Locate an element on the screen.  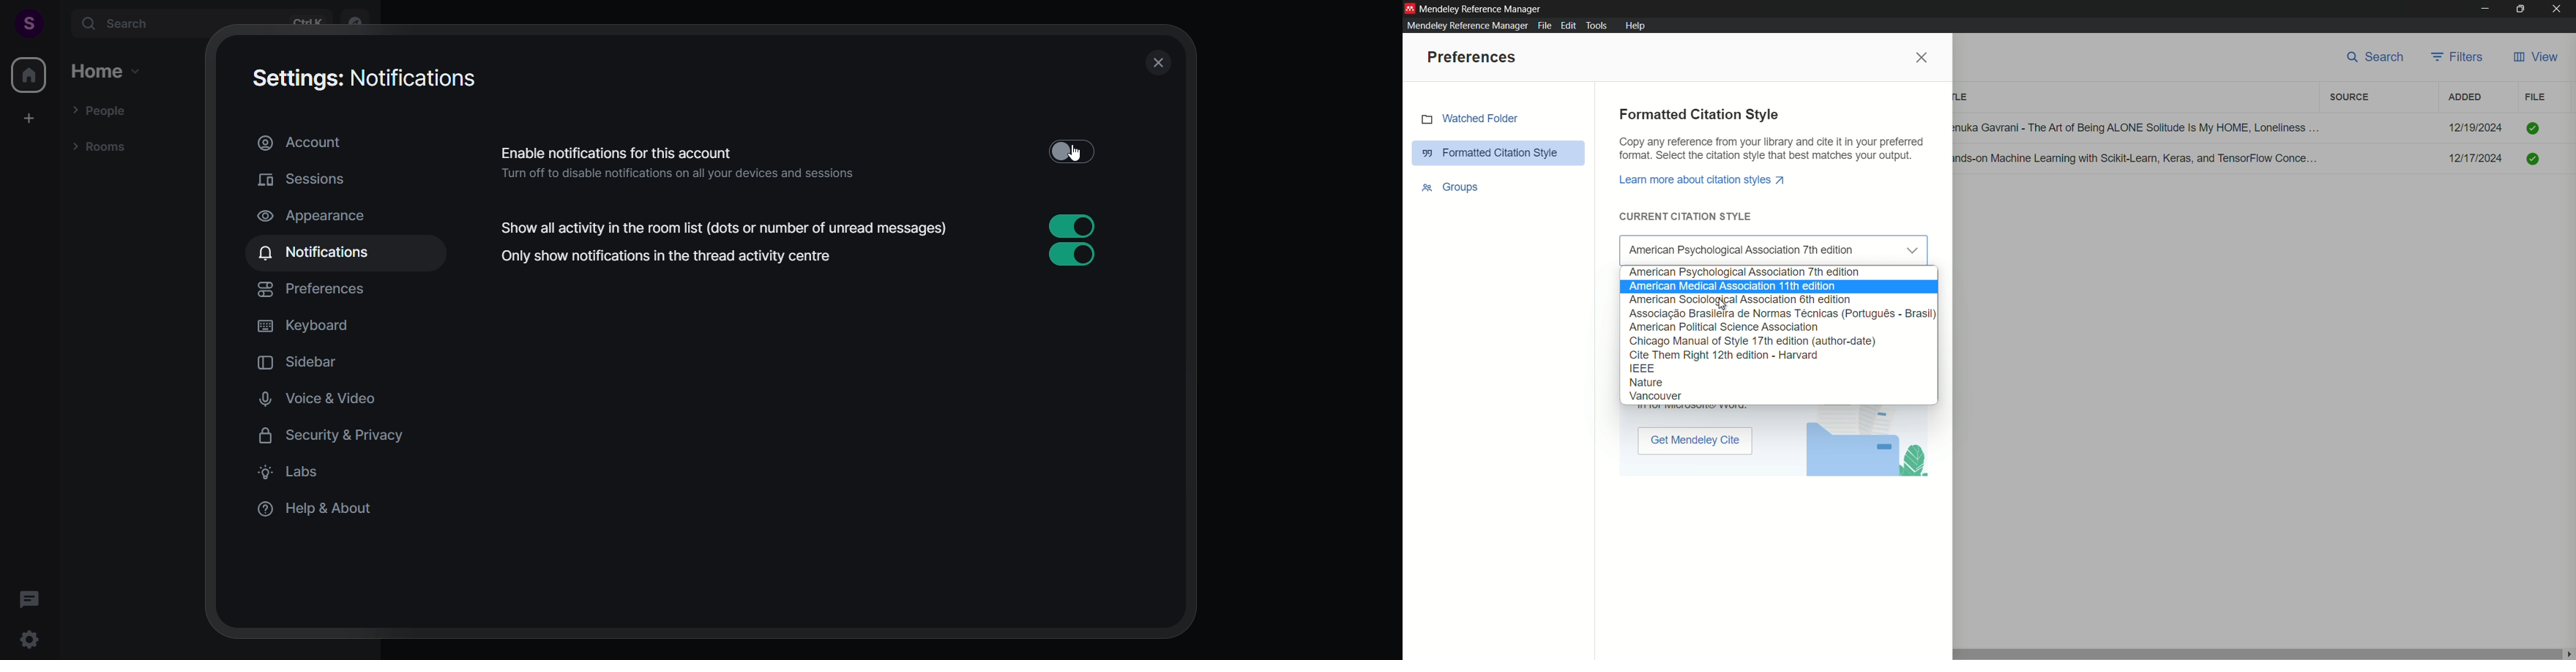
Checked is located at coordinates (2533, 157).